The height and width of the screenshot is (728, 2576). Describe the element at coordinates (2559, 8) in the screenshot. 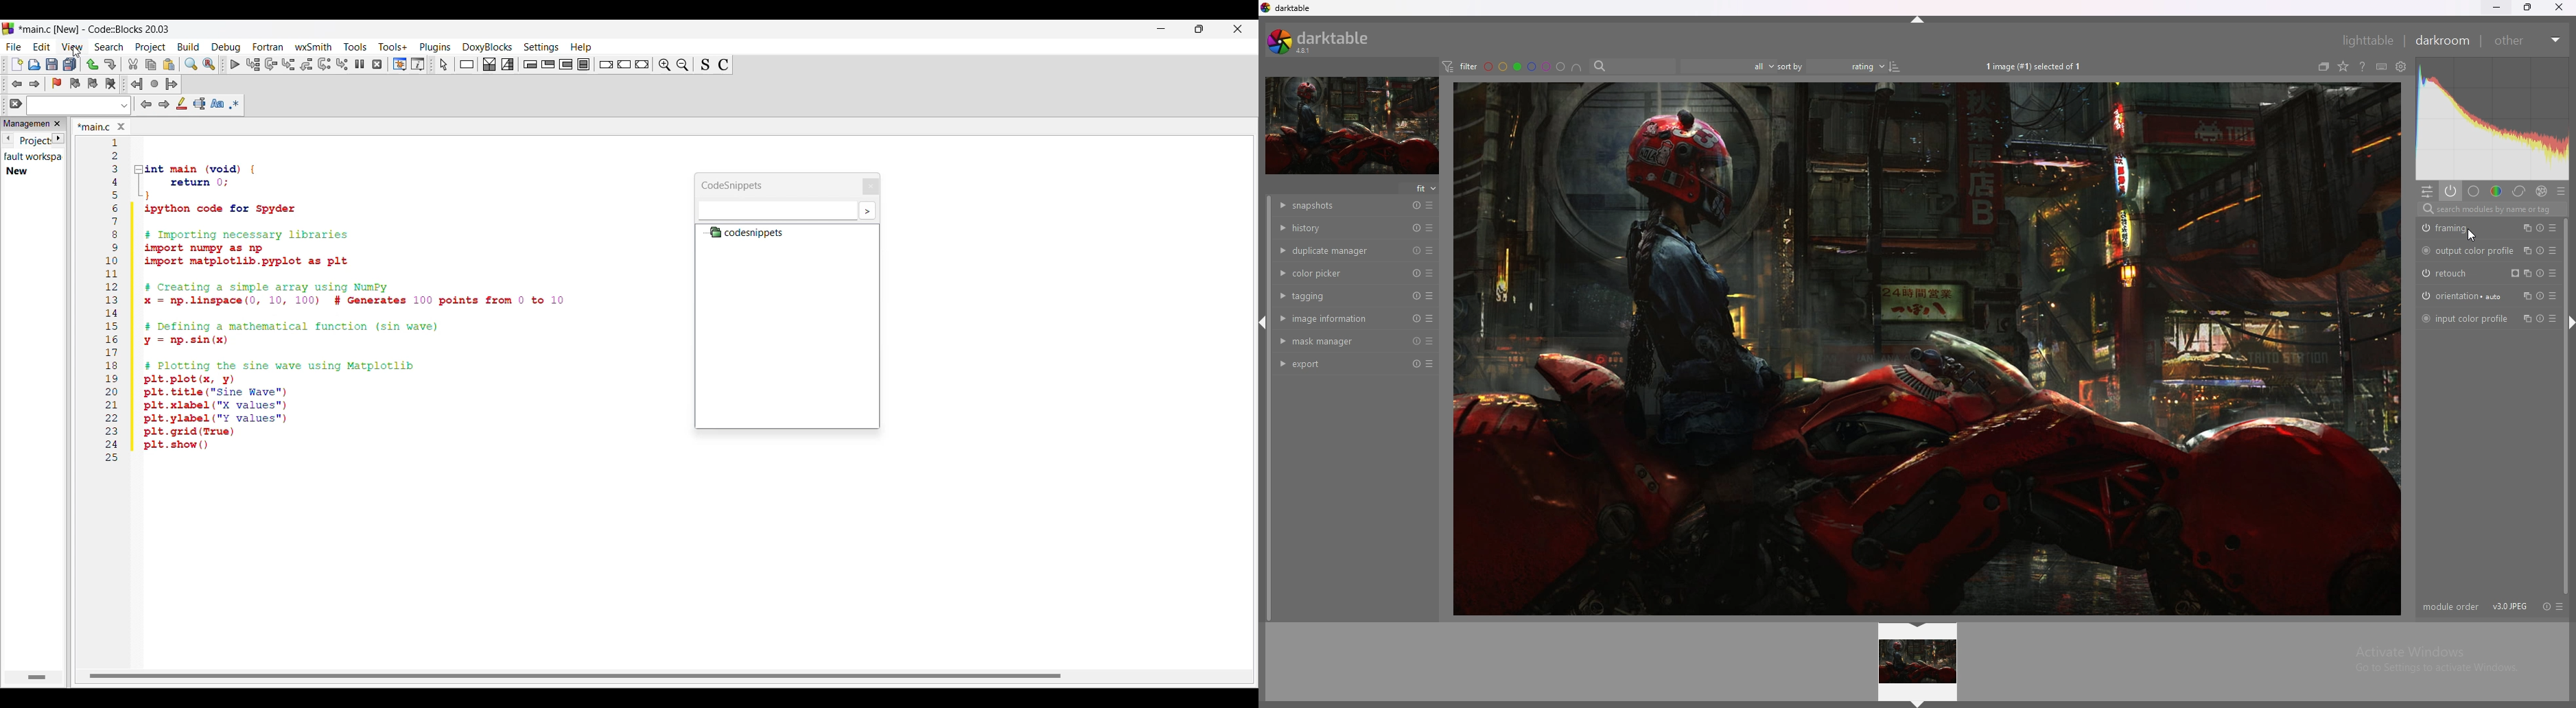

I see `close` at that location.